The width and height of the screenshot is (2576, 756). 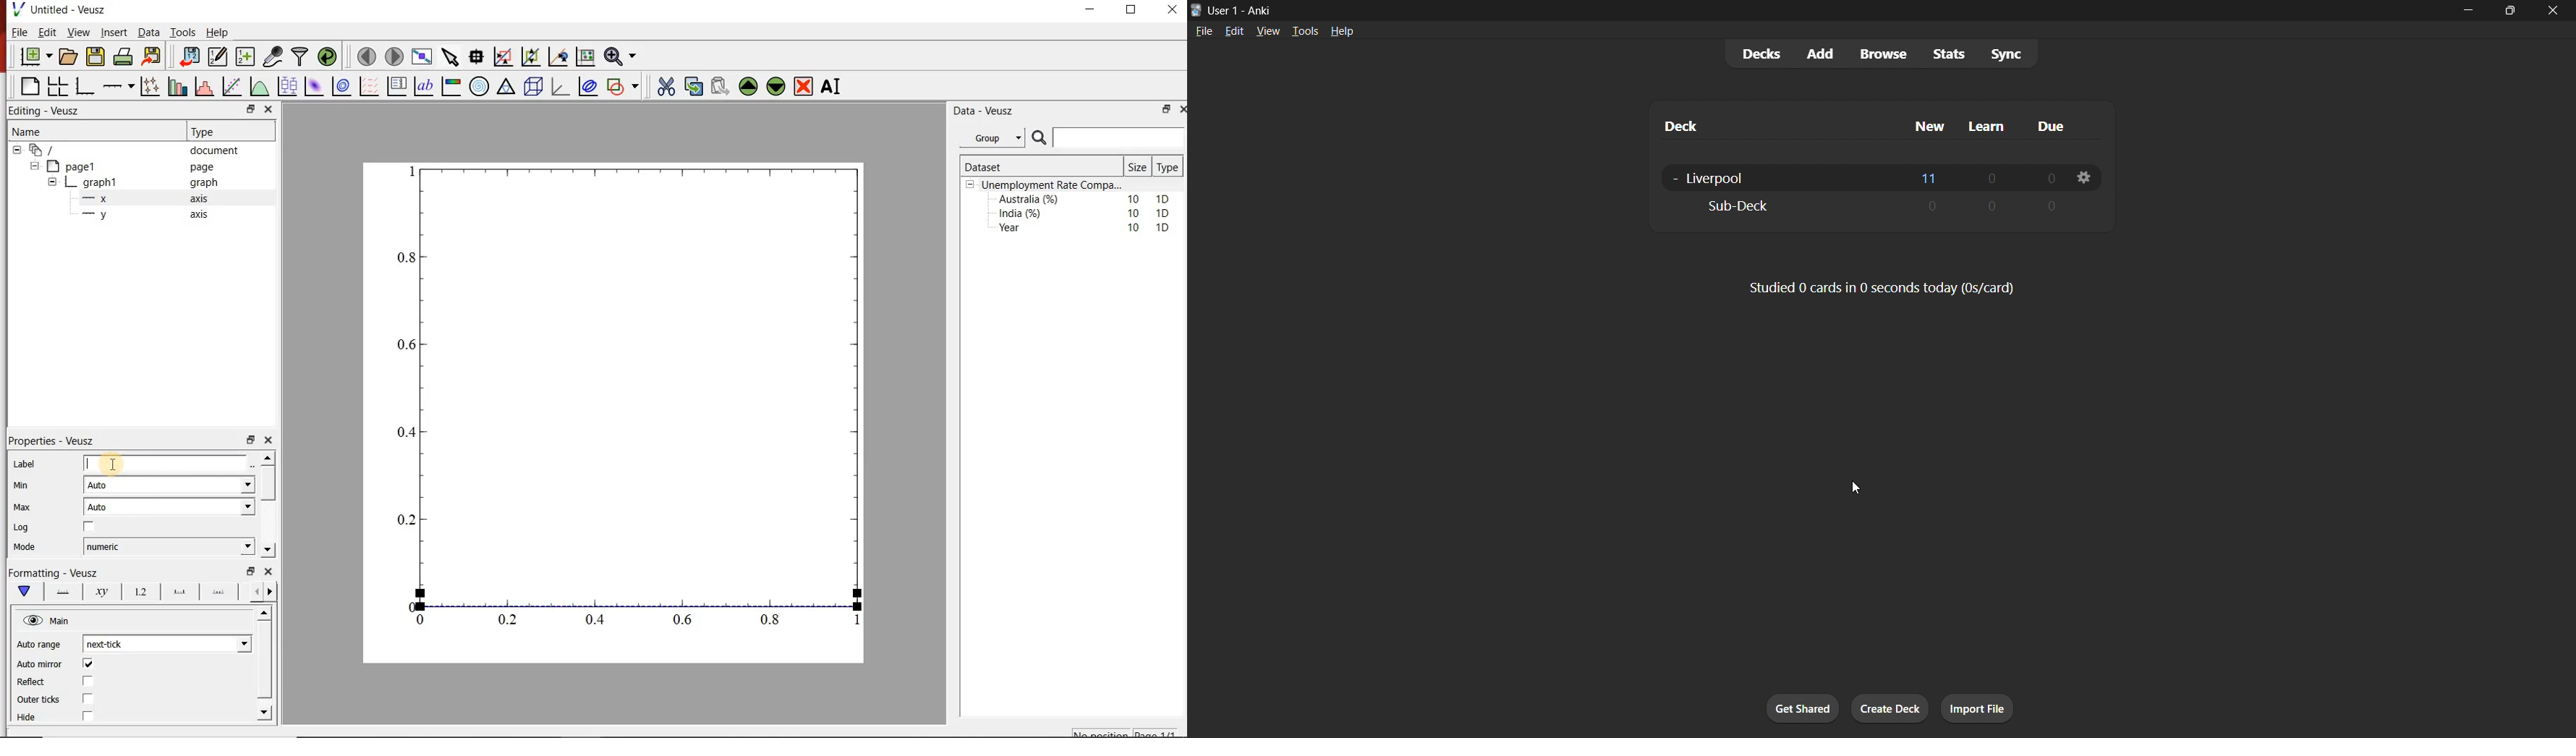 What do you see at coordinates (693, 86) in the screenshot?
I see `copy the widgets` at bounding box center [693, 86].